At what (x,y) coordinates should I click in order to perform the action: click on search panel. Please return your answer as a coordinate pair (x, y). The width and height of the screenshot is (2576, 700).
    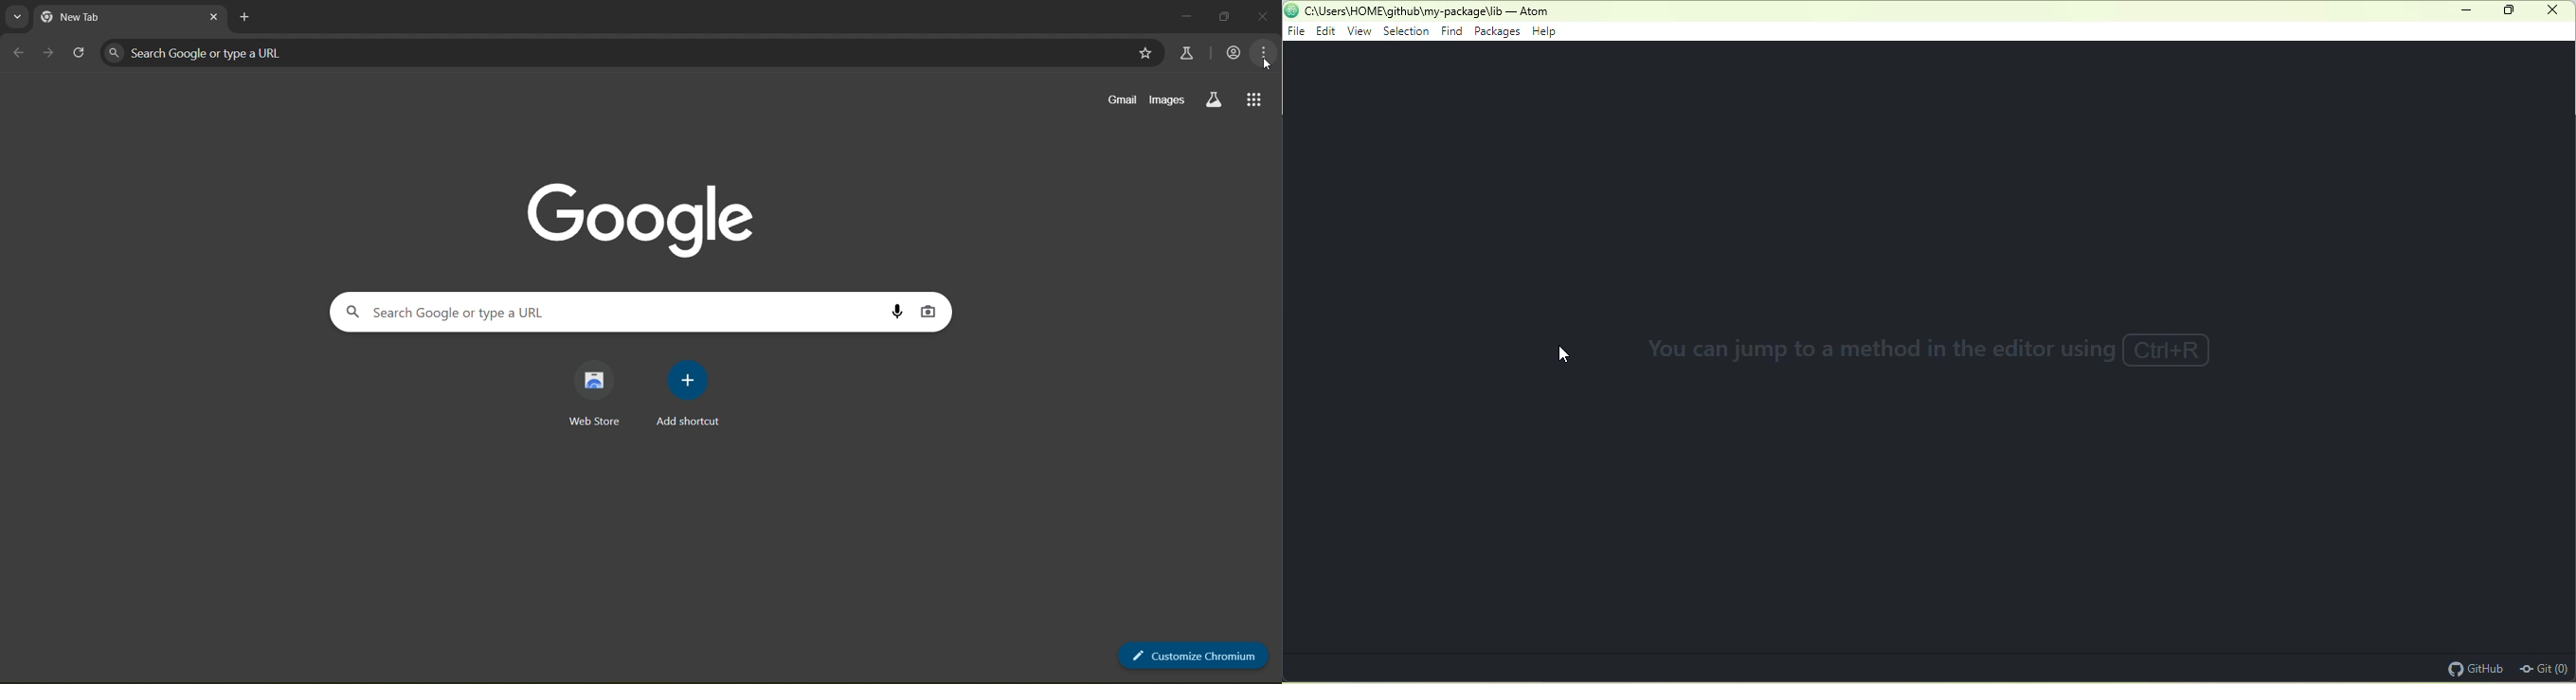
    Looking at the image, I should click on (204, 51).